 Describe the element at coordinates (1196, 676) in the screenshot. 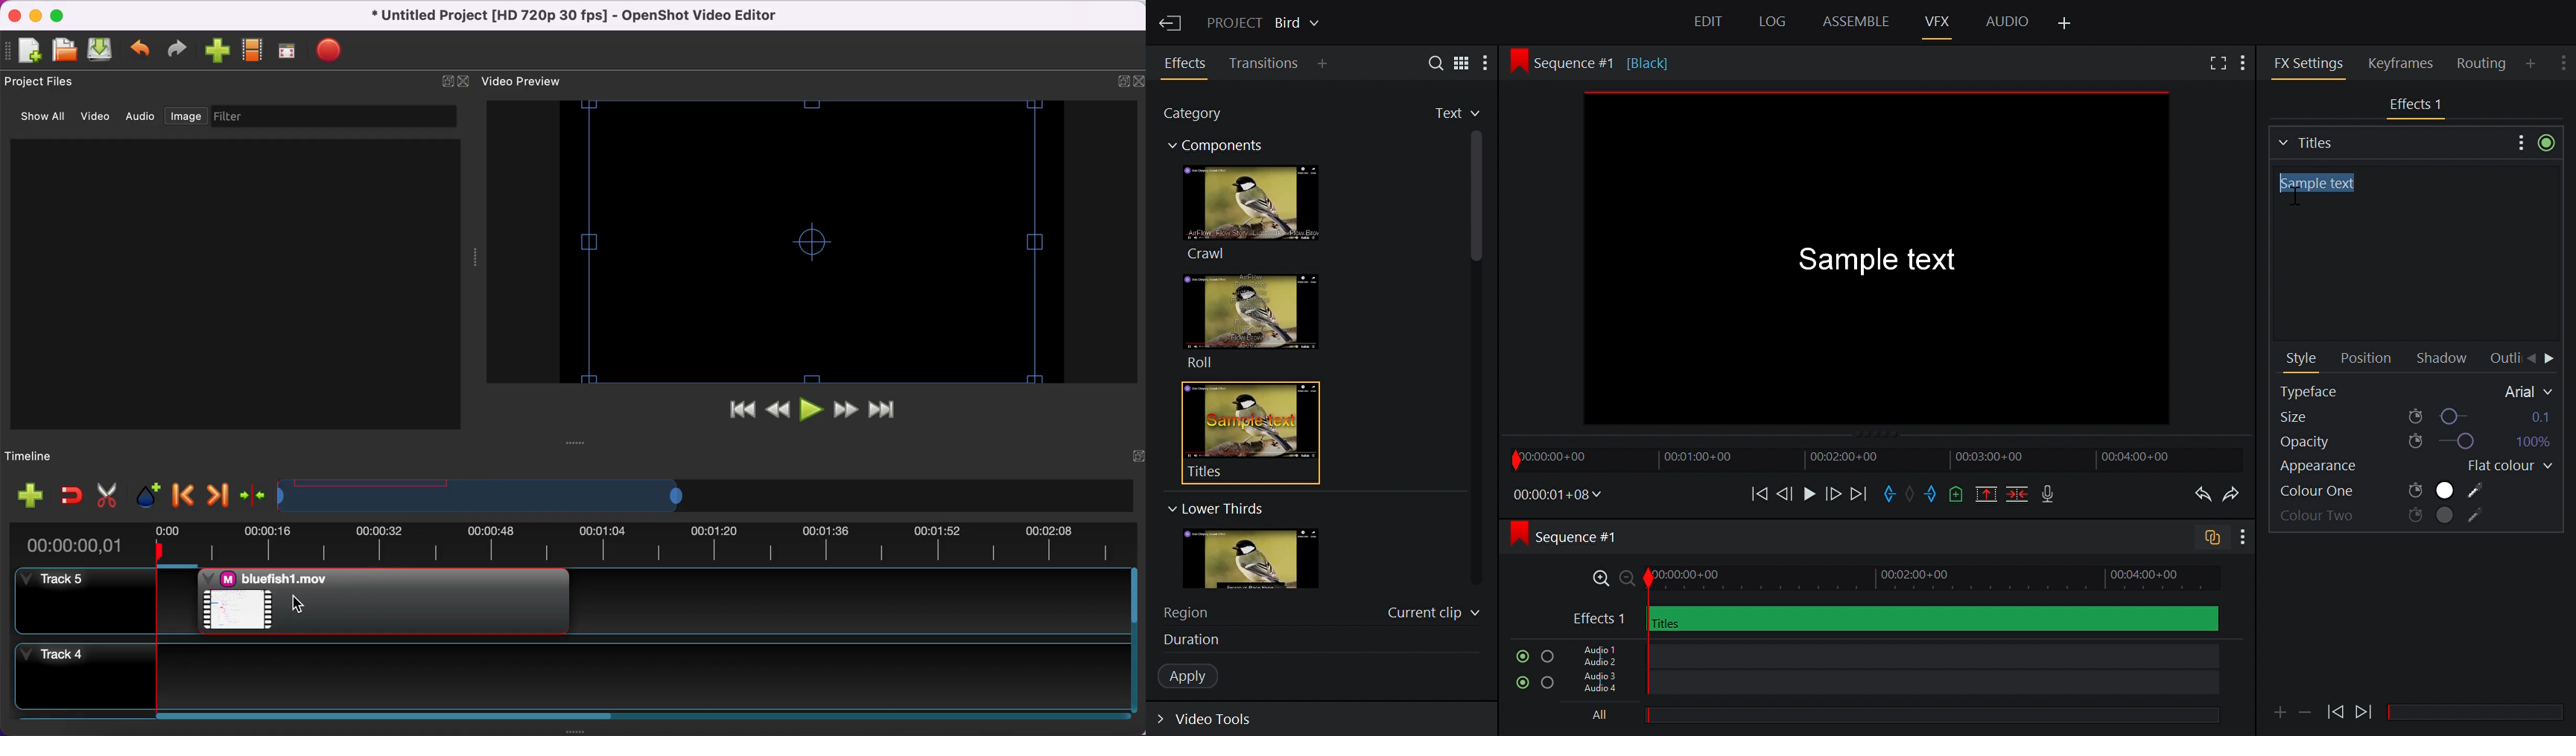

I see `Apply` at that location.